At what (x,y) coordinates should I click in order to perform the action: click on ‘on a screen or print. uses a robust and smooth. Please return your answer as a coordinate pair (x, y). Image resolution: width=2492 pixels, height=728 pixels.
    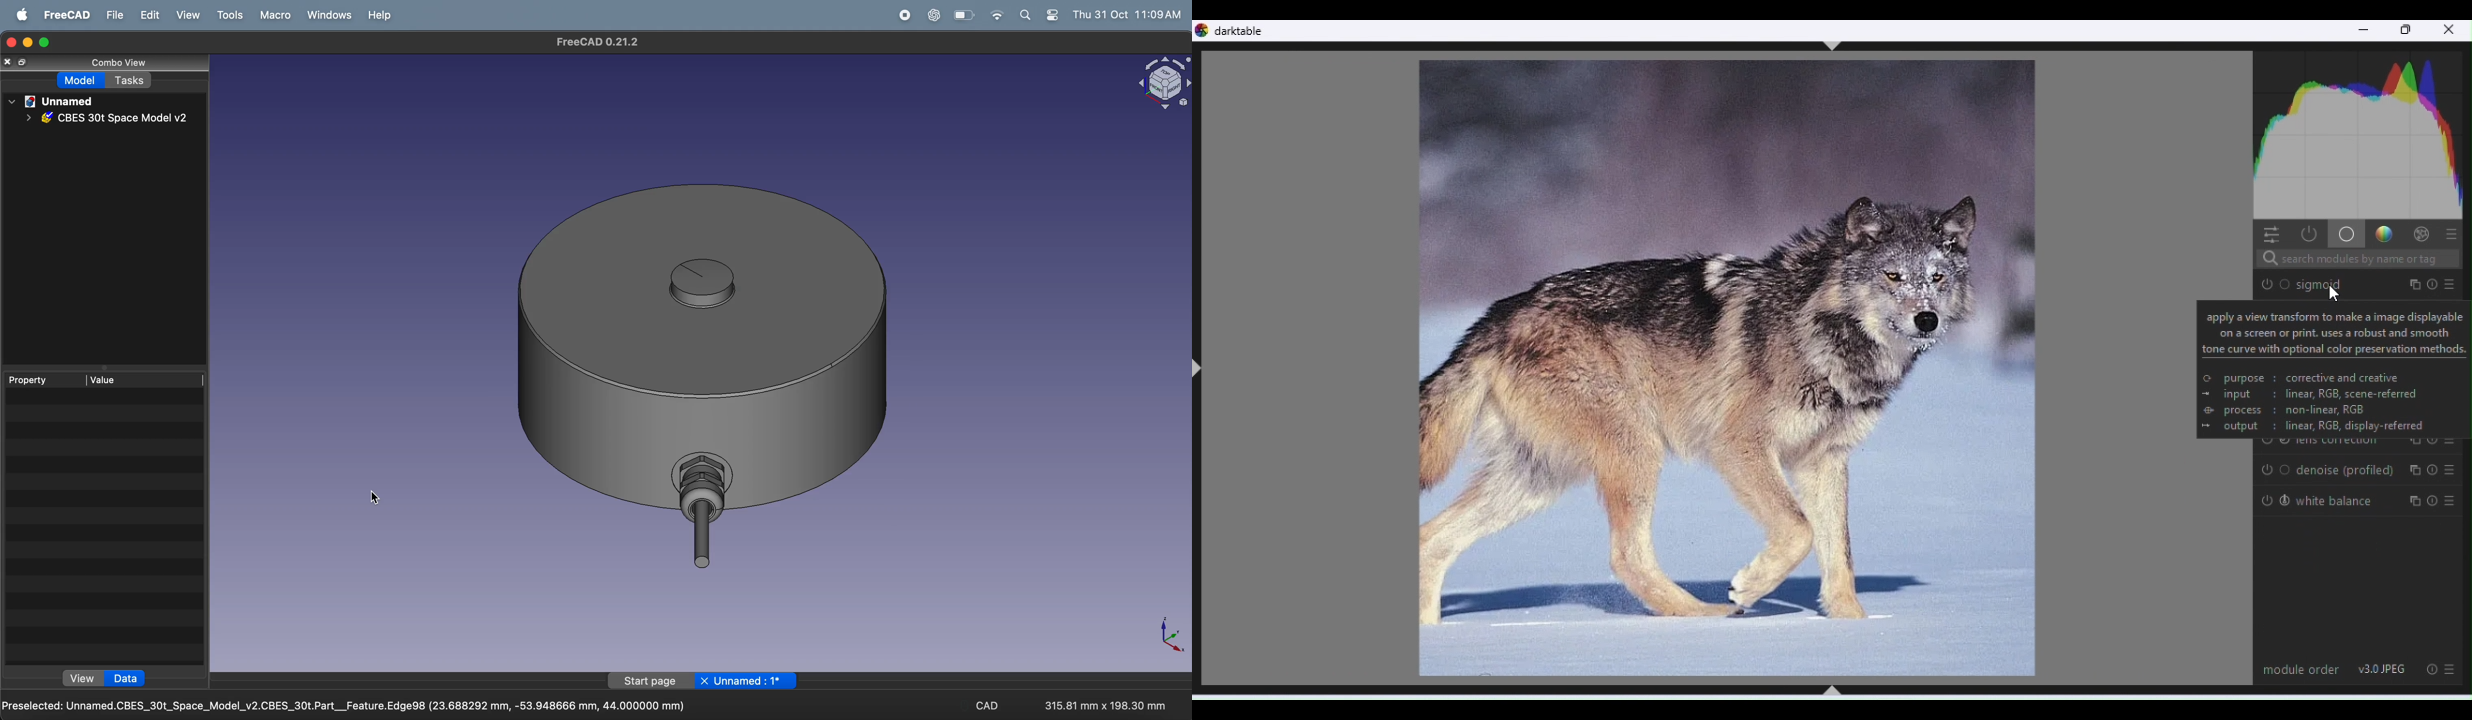
    Looking at the image, I should click on (2334, 332).